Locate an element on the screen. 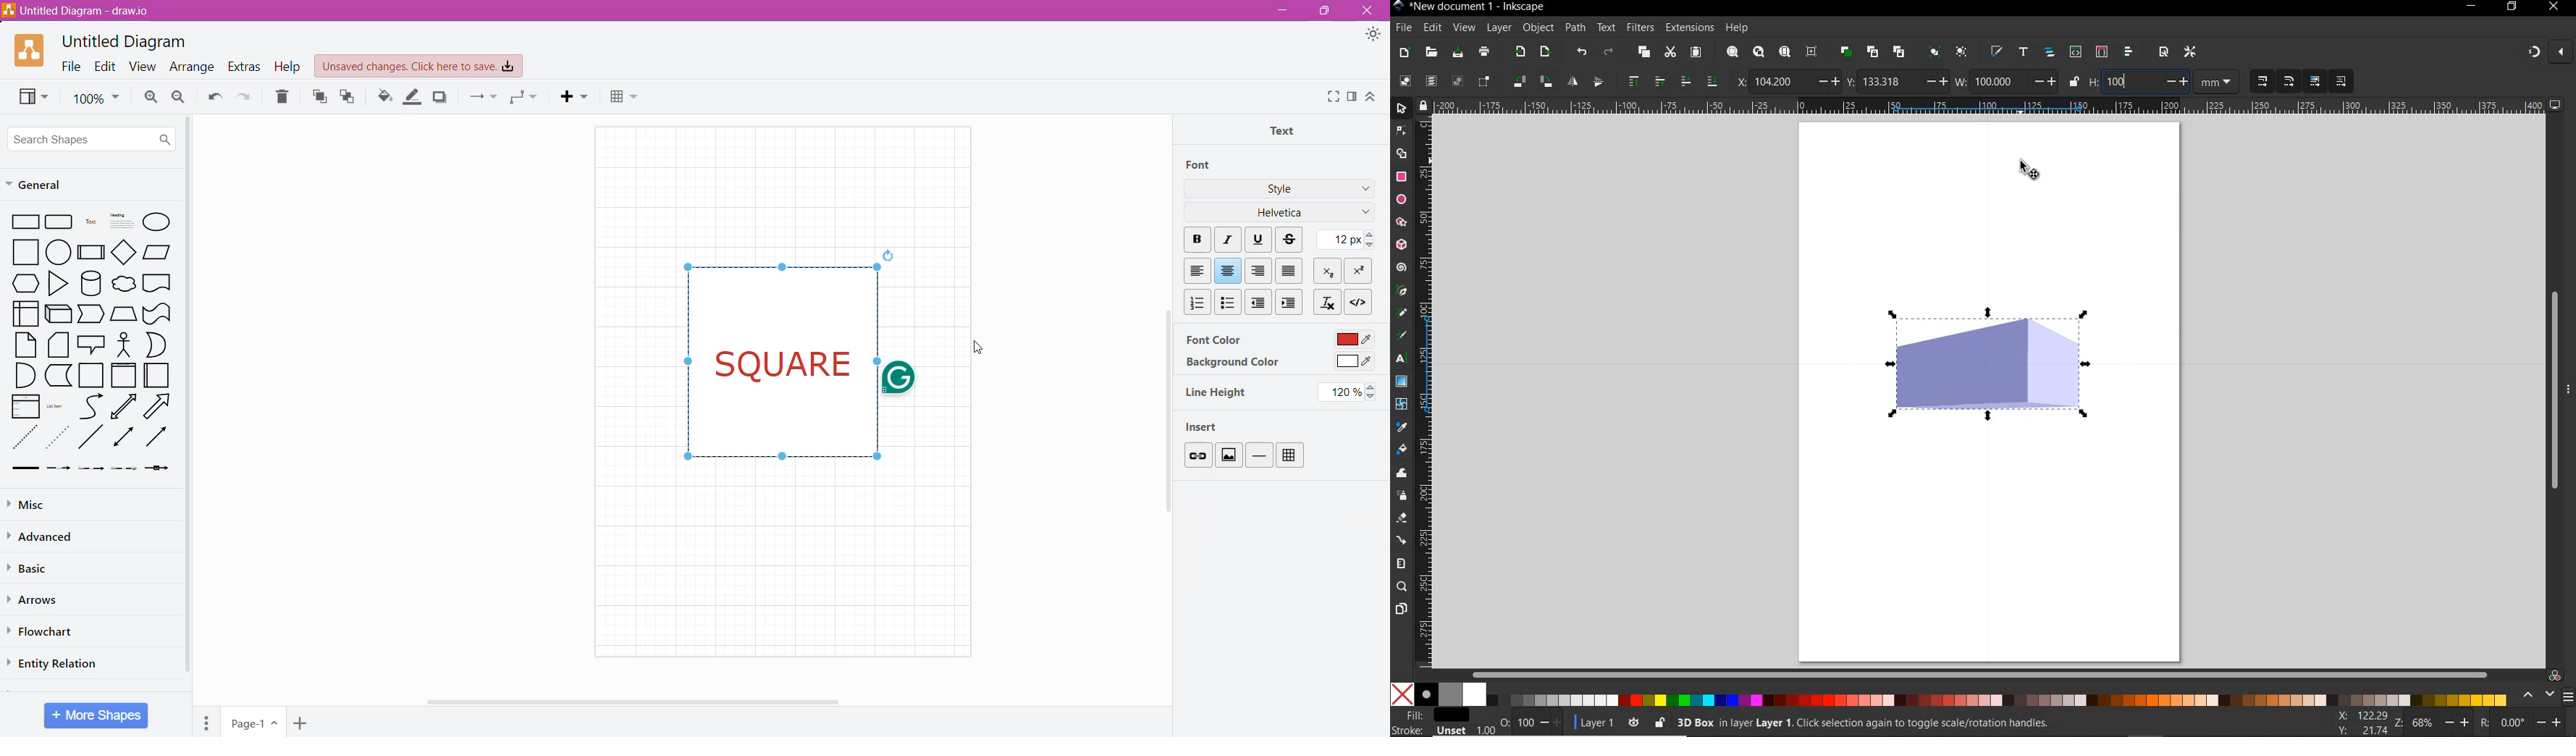 This screenshot has height=756, width=2576. print is located at coordinates (1485, 52).